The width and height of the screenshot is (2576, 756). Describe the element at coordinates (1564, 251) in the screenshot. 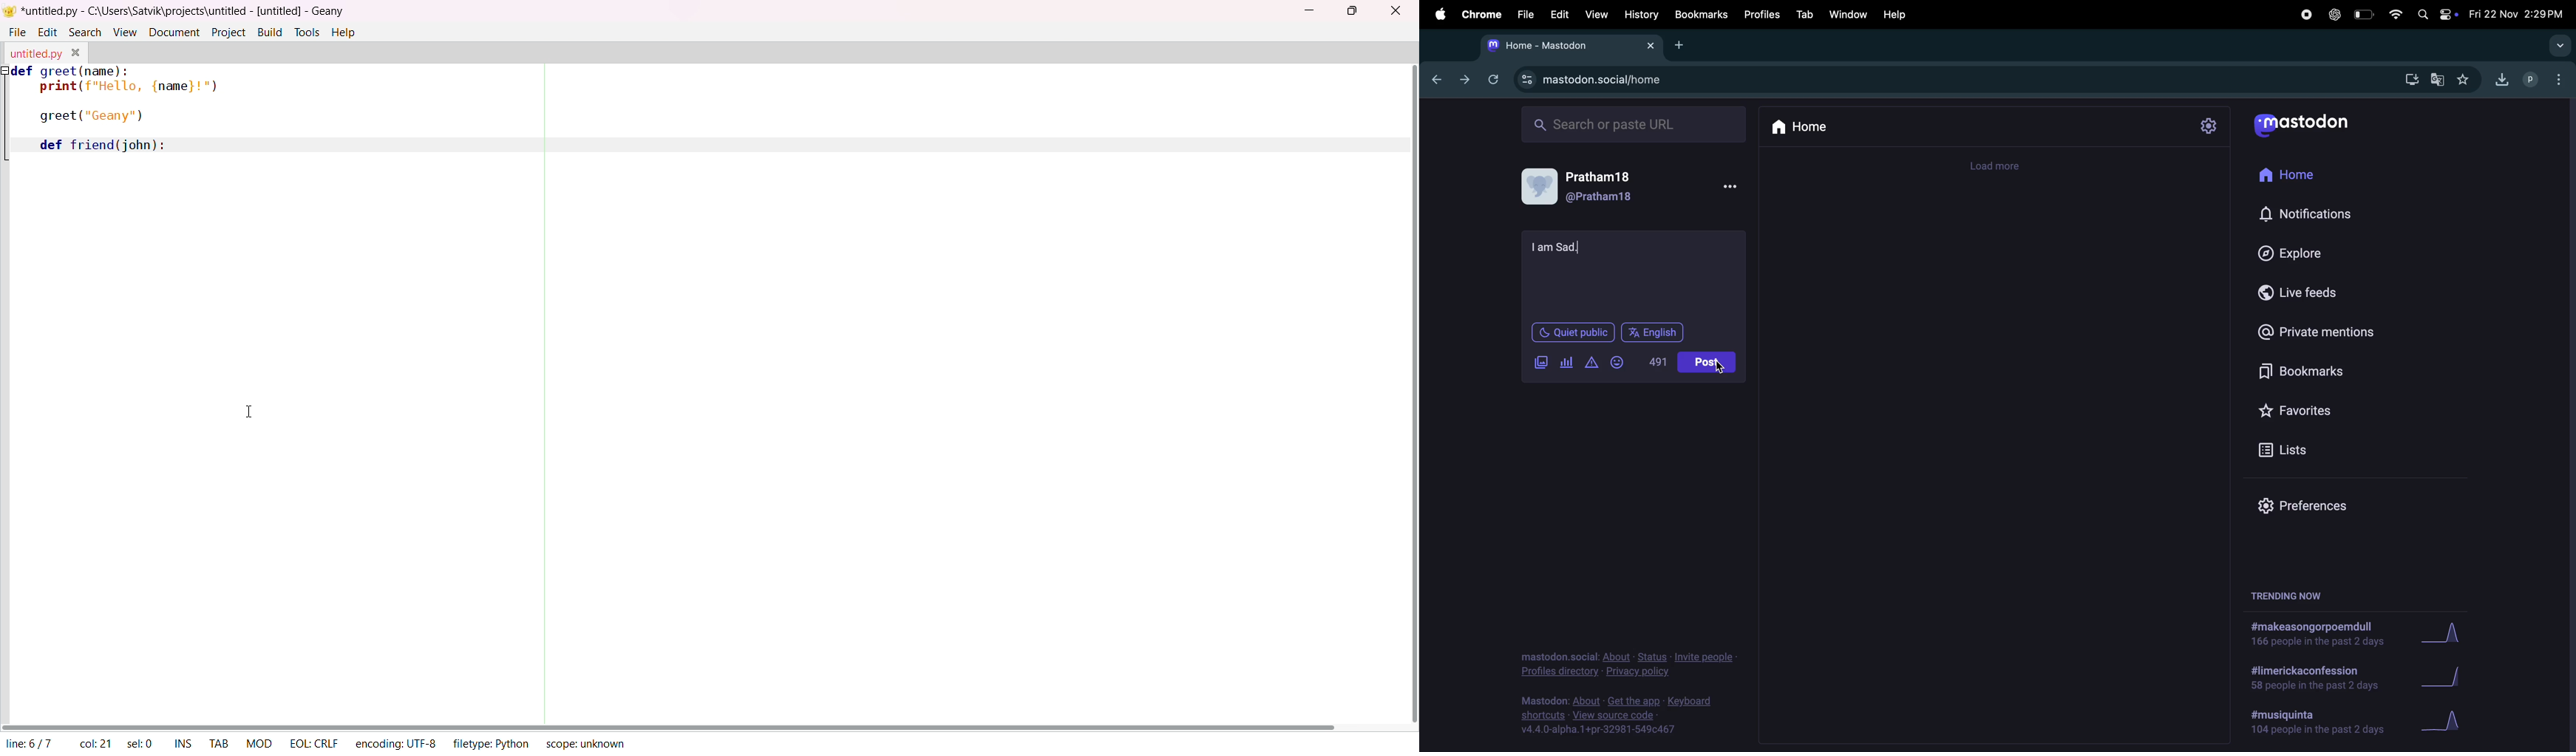

I see `text` at that location.